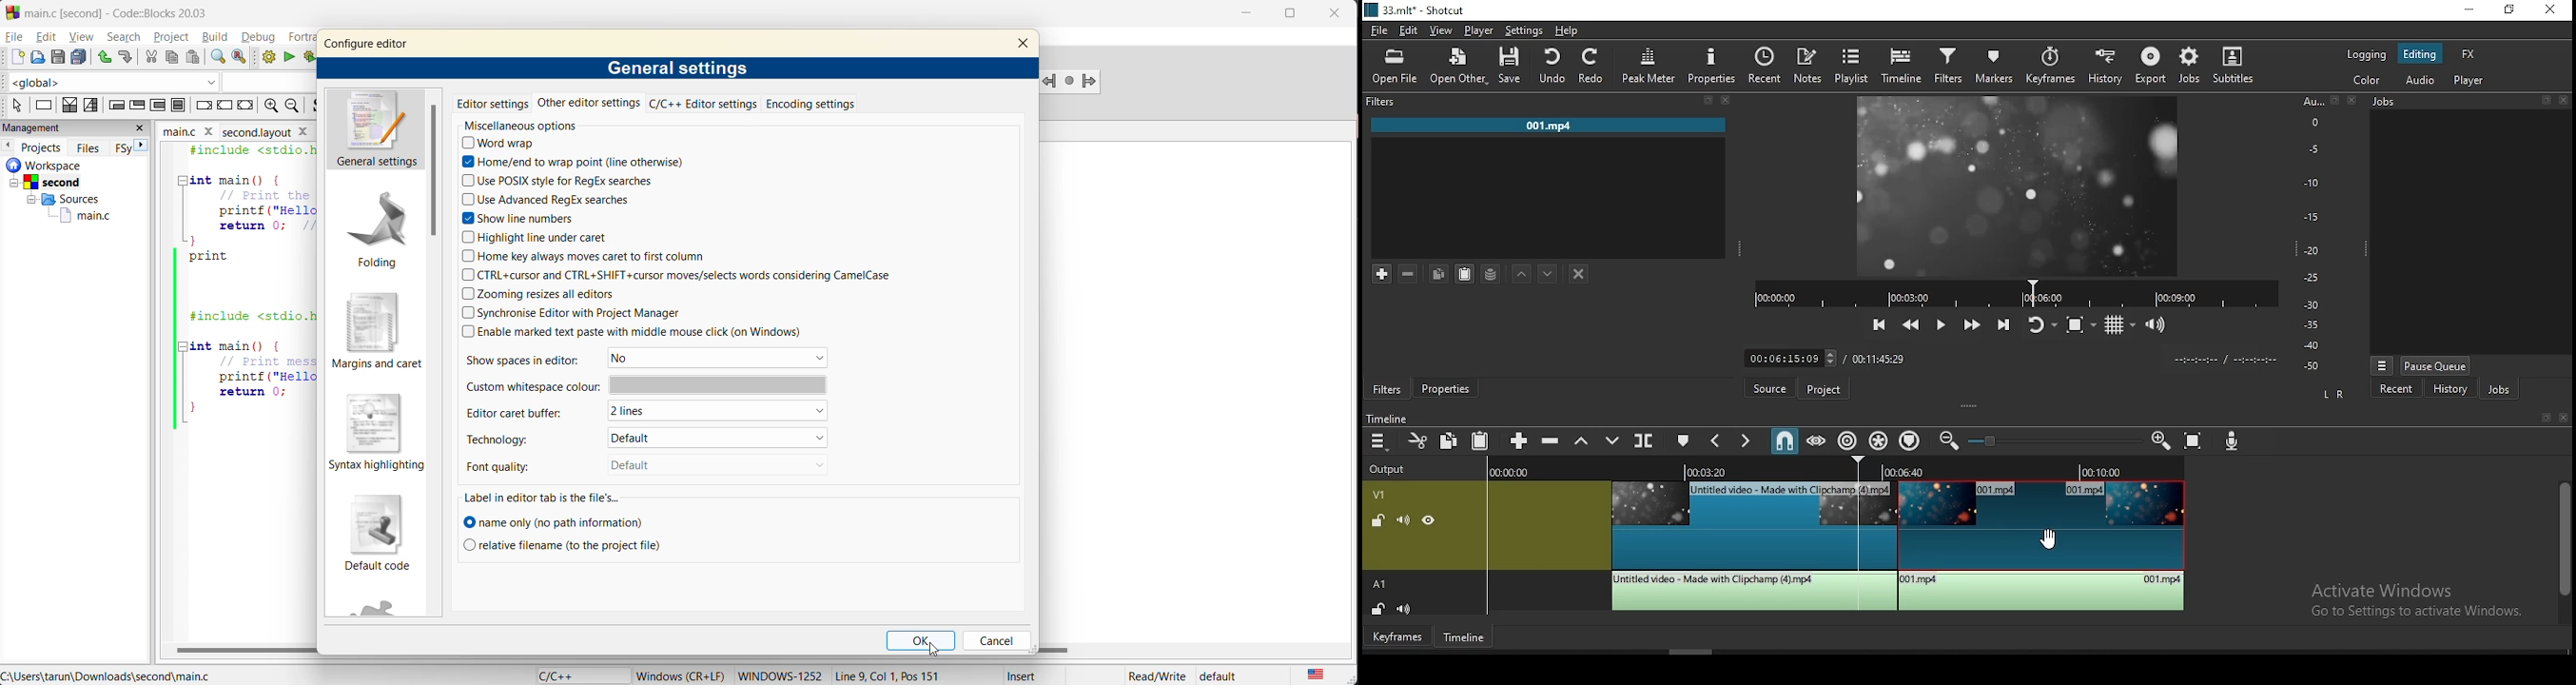  What do you see at coordinates (45, 146) in the screenshot?
I see `projects` at bounding box center [45, 146].